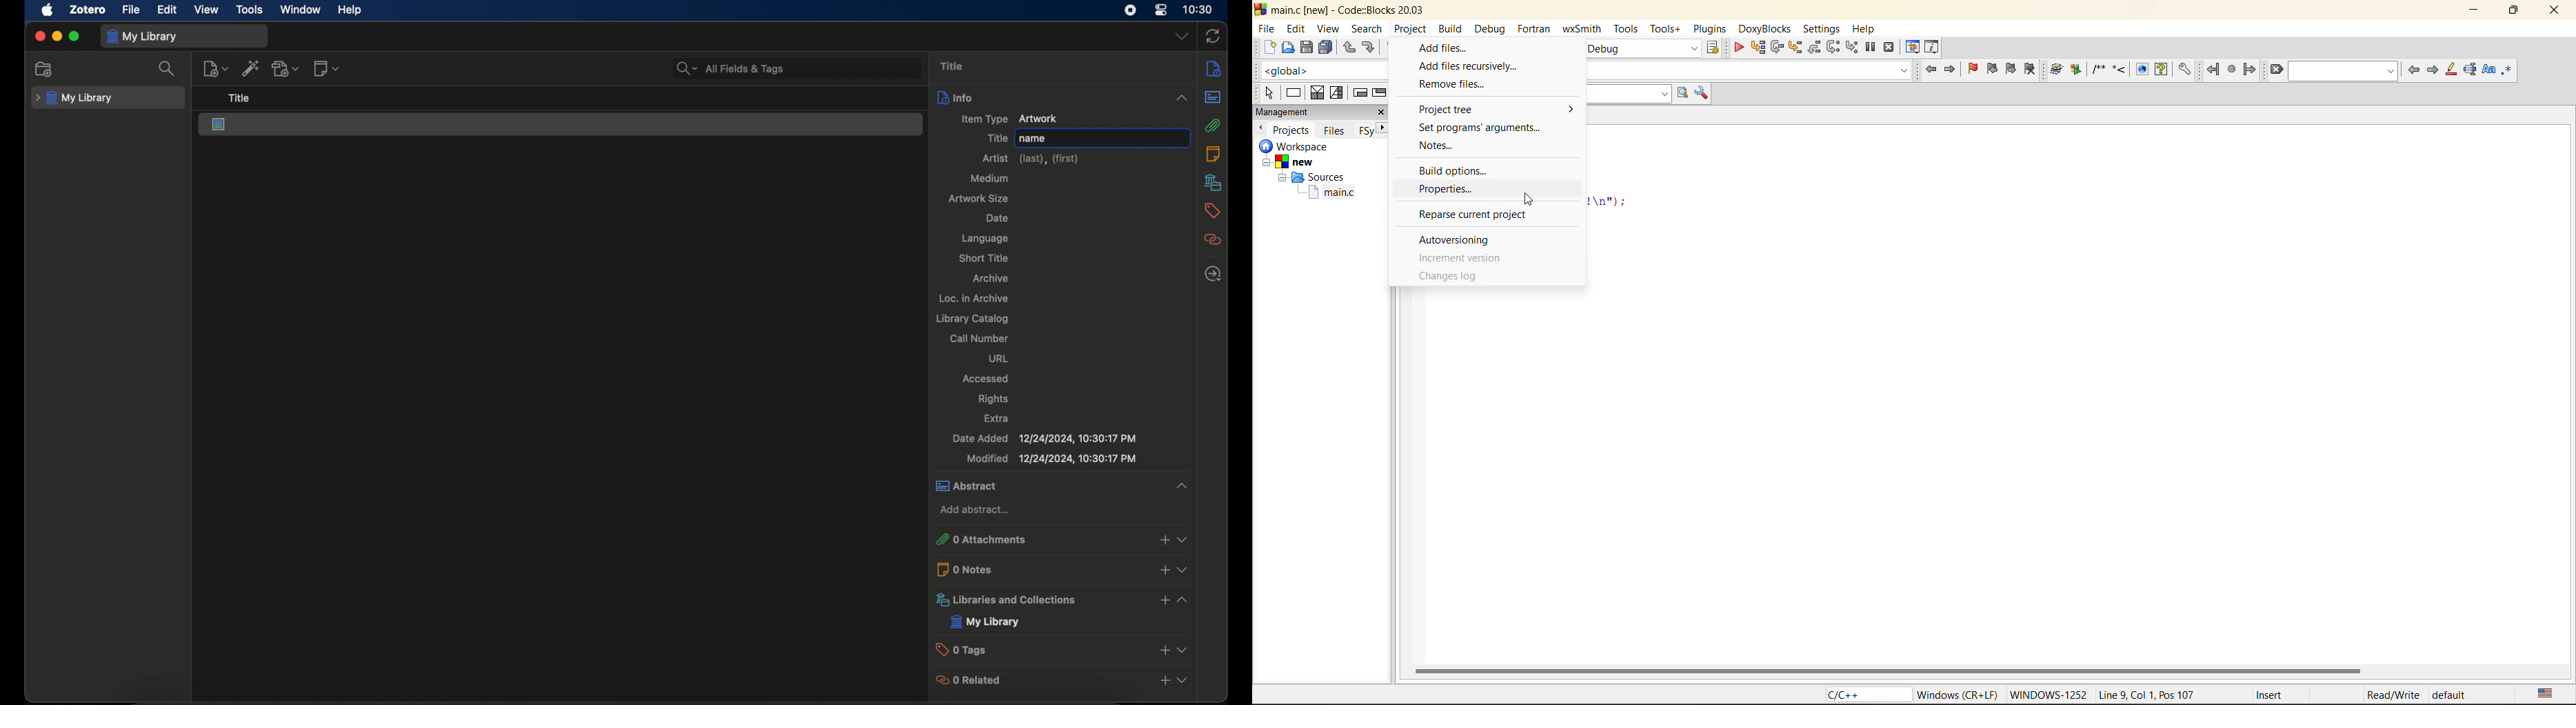  What do you see at coordinates (1191, 574) in the screenshot?
I see `expand section` at bounding box center [1191, 574].